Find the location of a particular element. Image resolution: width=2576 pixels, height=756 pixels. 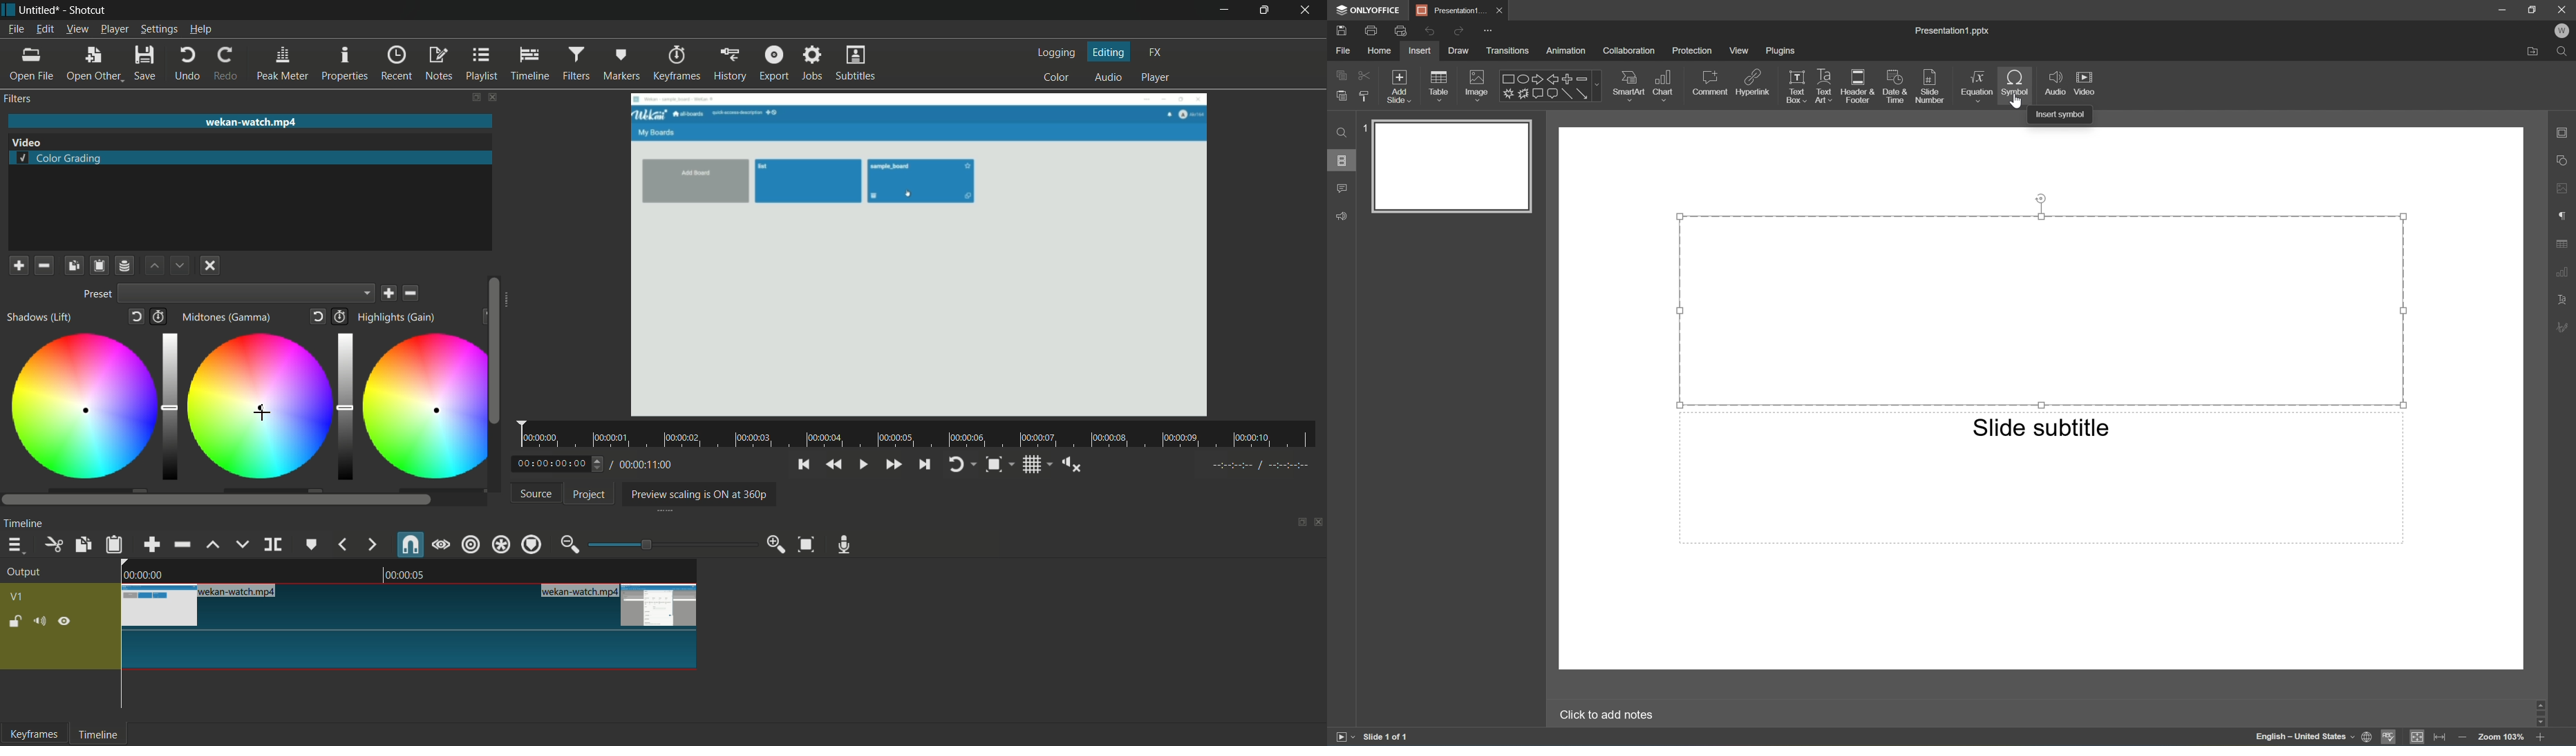

Text Art is located at coordinates (1822, 85).